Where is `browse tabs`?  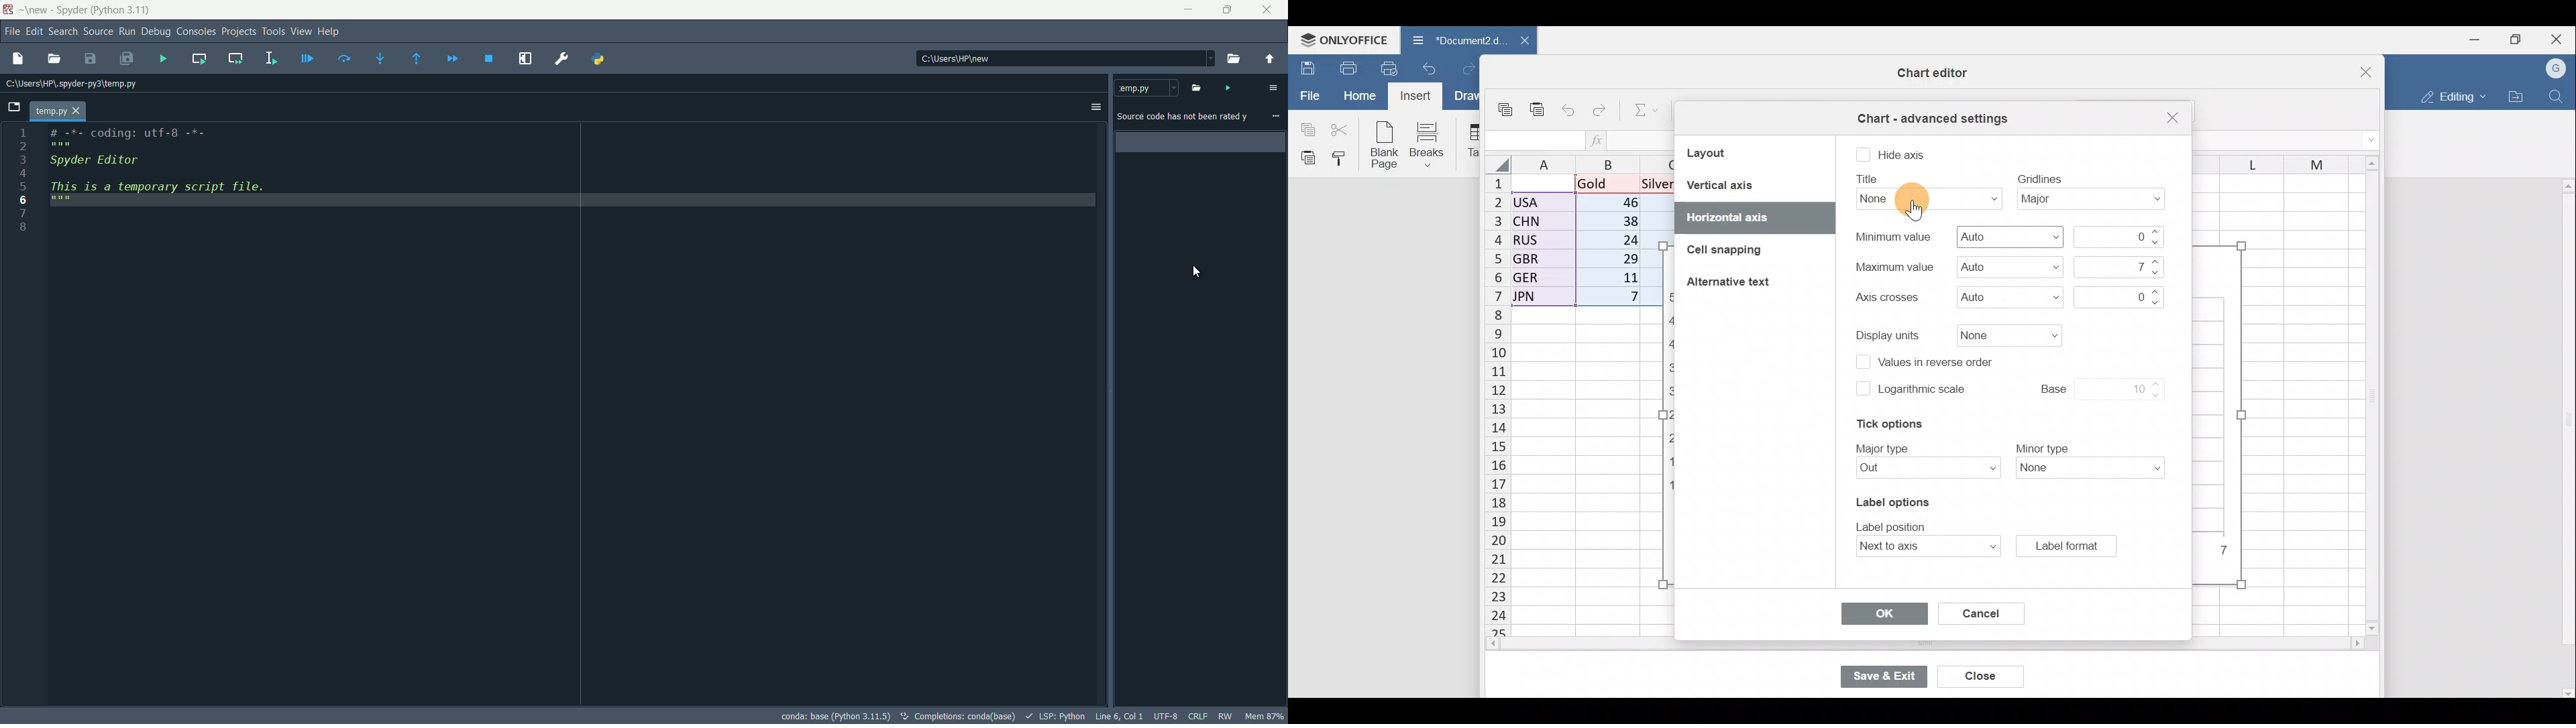 browse tabs is located at coordinates (13, 107).